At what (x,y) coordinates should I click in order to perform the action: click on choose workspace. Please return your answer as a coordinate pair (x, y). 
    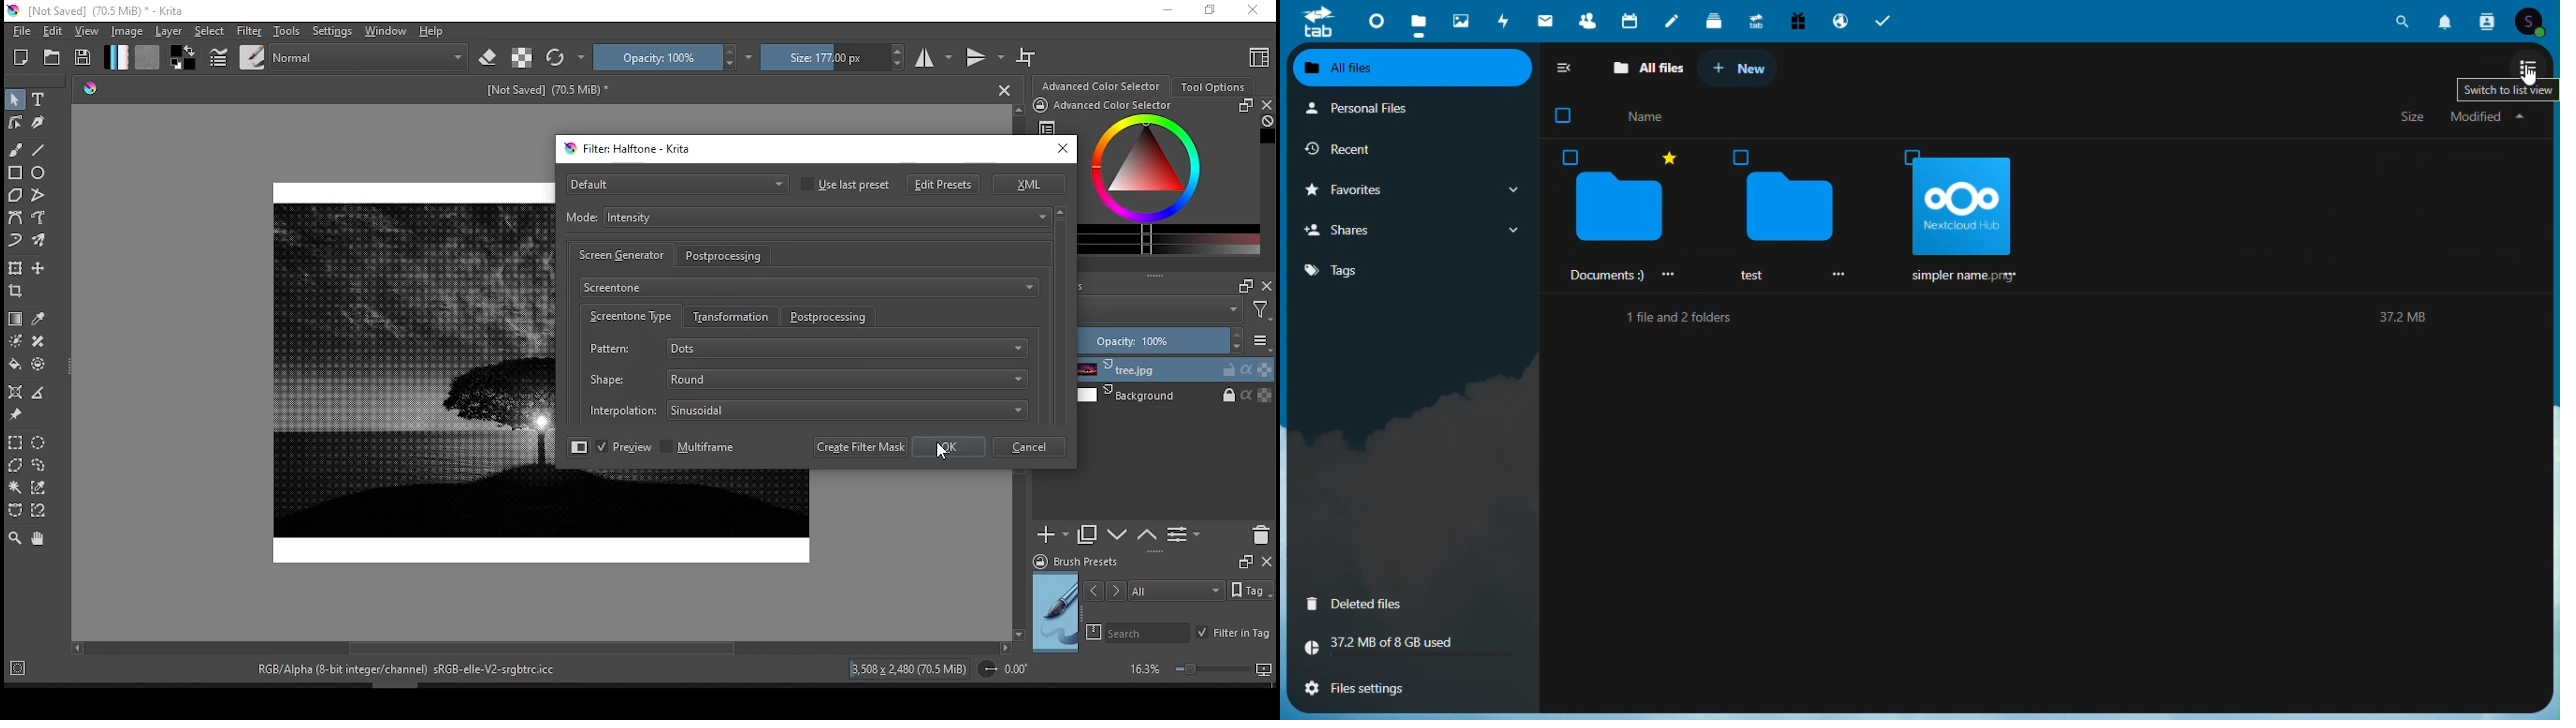
    Looking at the image, I should click on (1255, 56).